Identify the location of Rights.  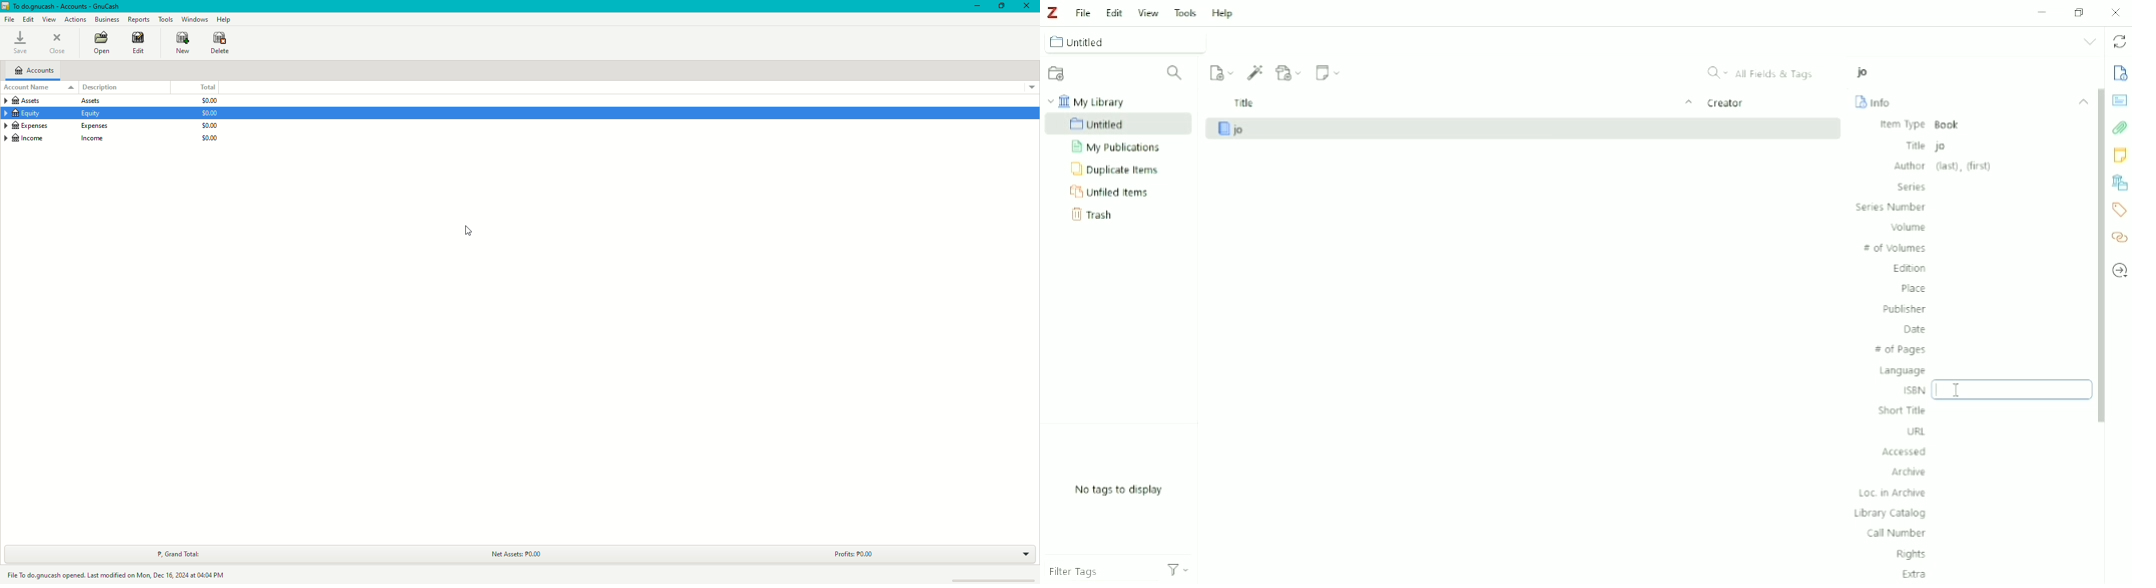
(1910, 555).